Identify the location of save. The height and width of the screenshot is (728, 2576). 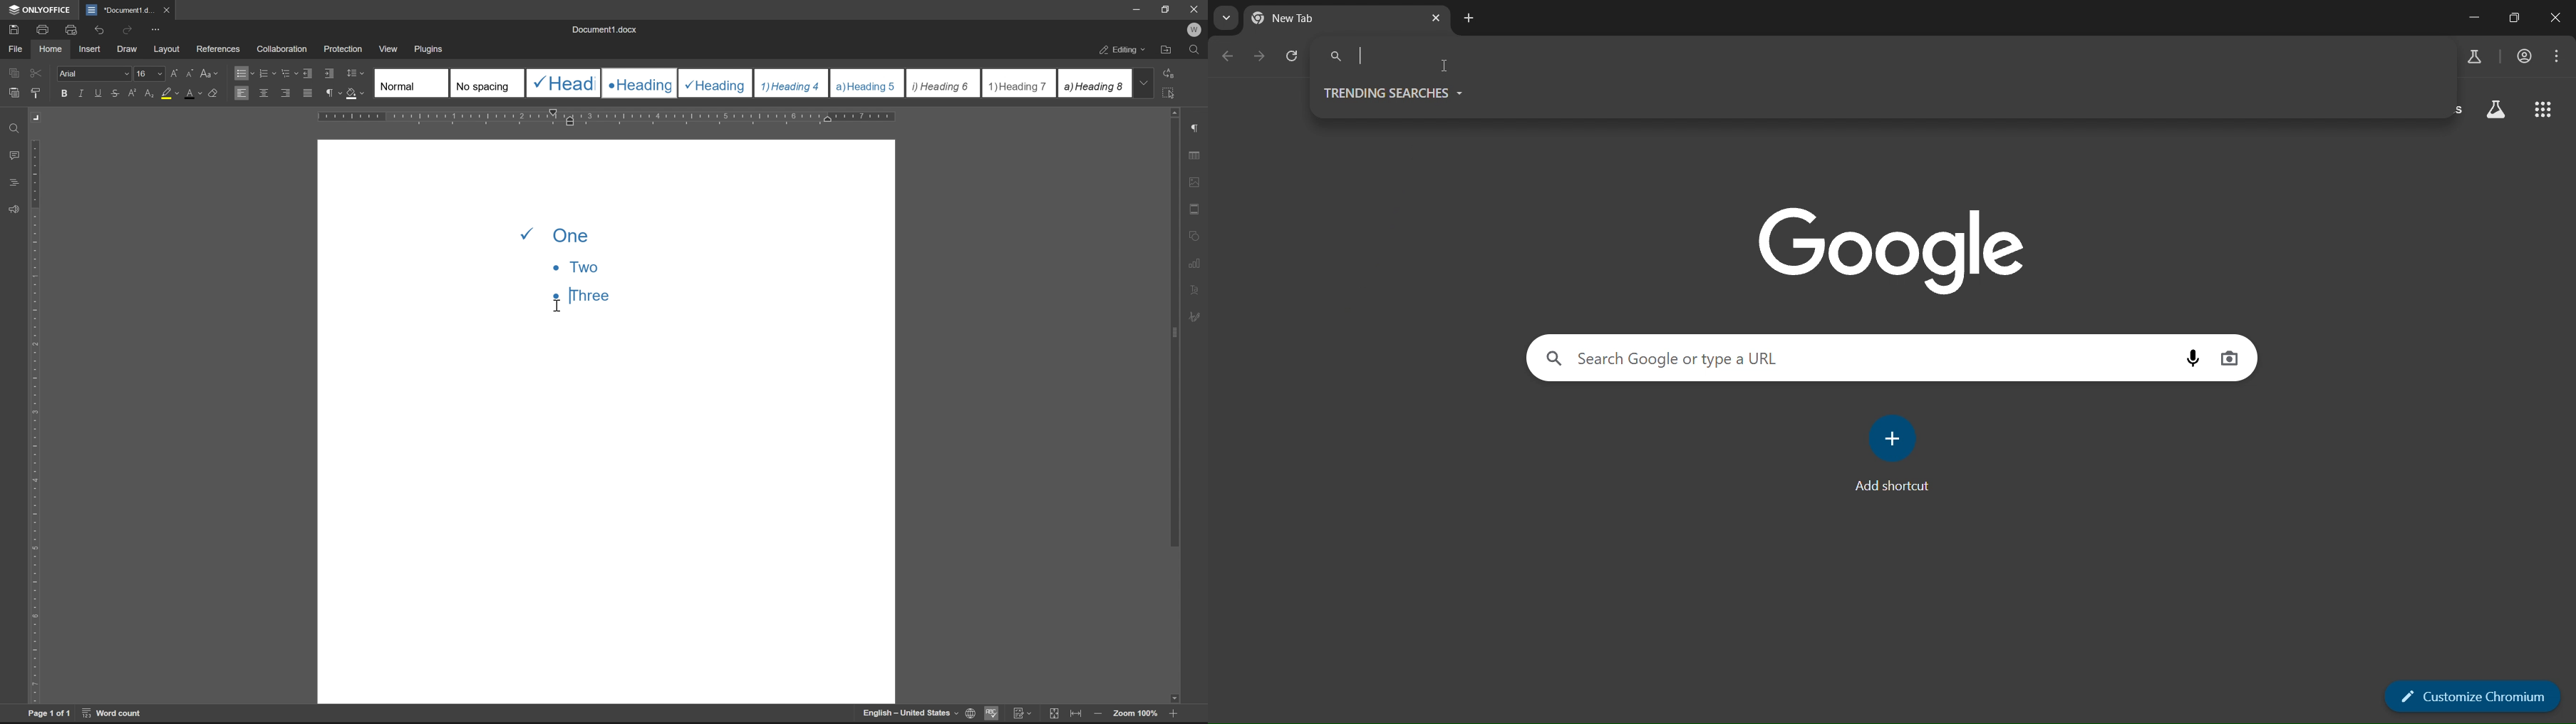
(11, 29).